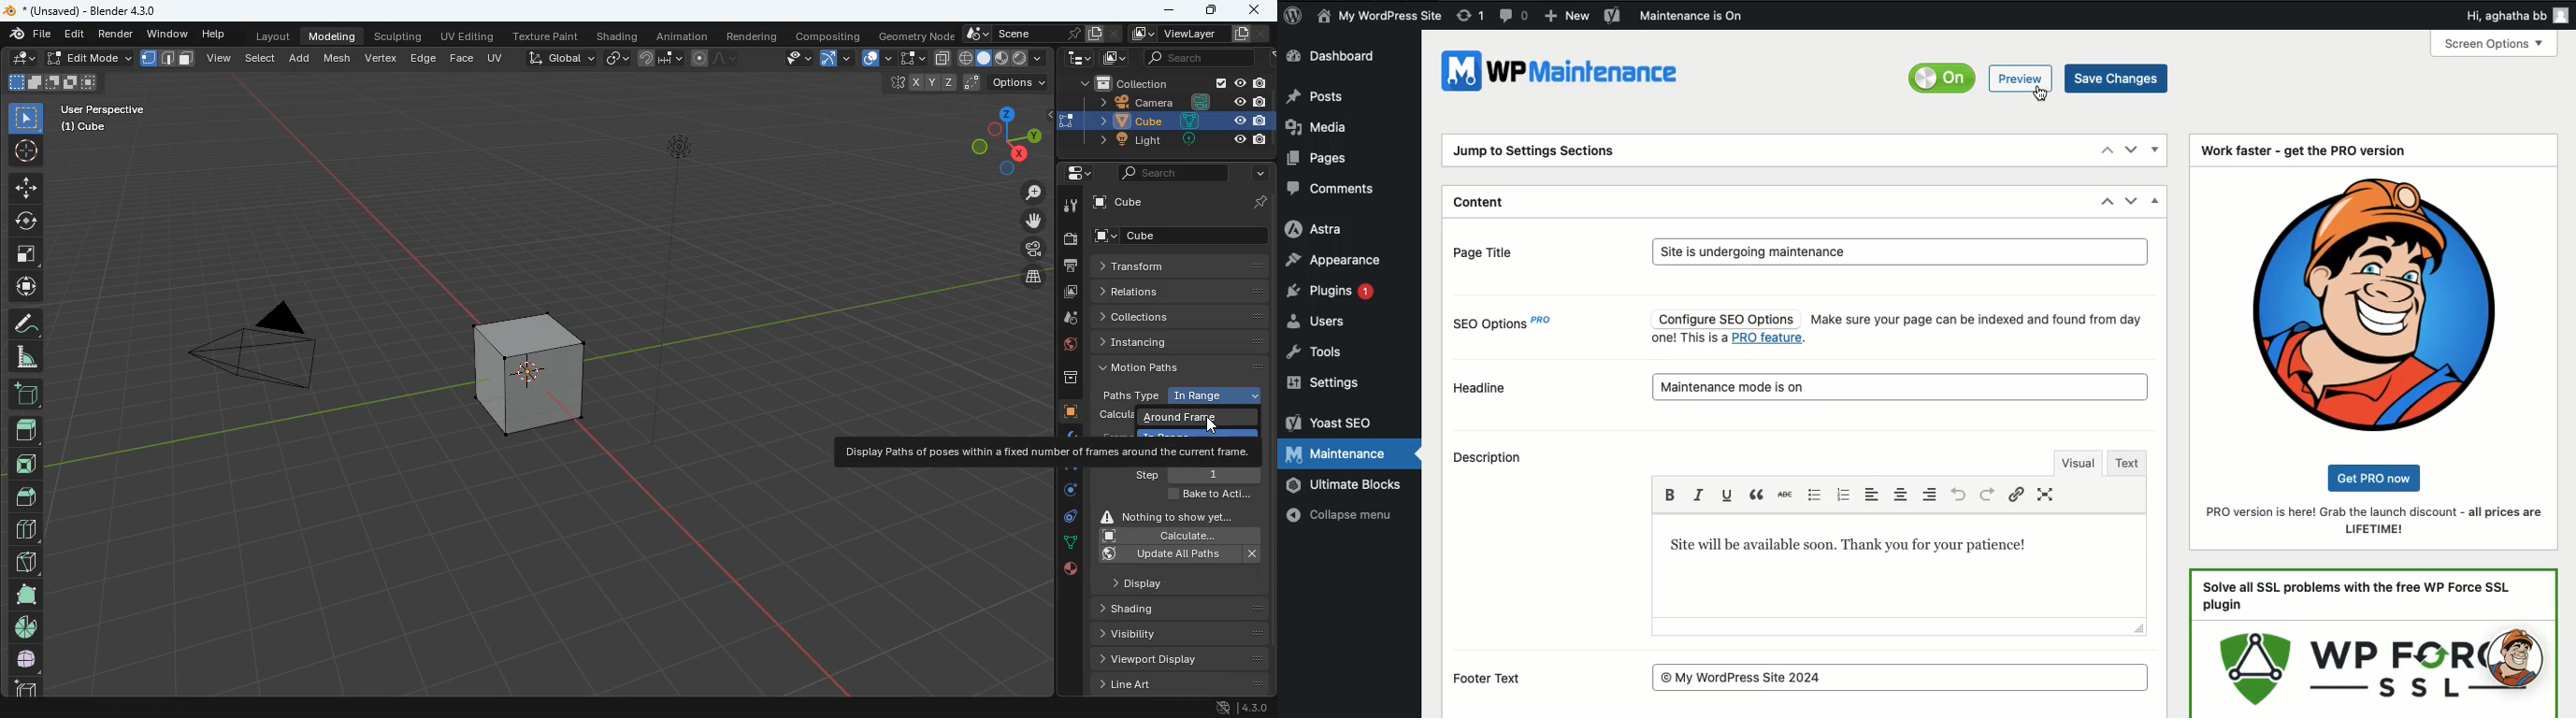  Describe the element at coordinates (1187, 418) in the screenshot. I see `around frame` at that location.